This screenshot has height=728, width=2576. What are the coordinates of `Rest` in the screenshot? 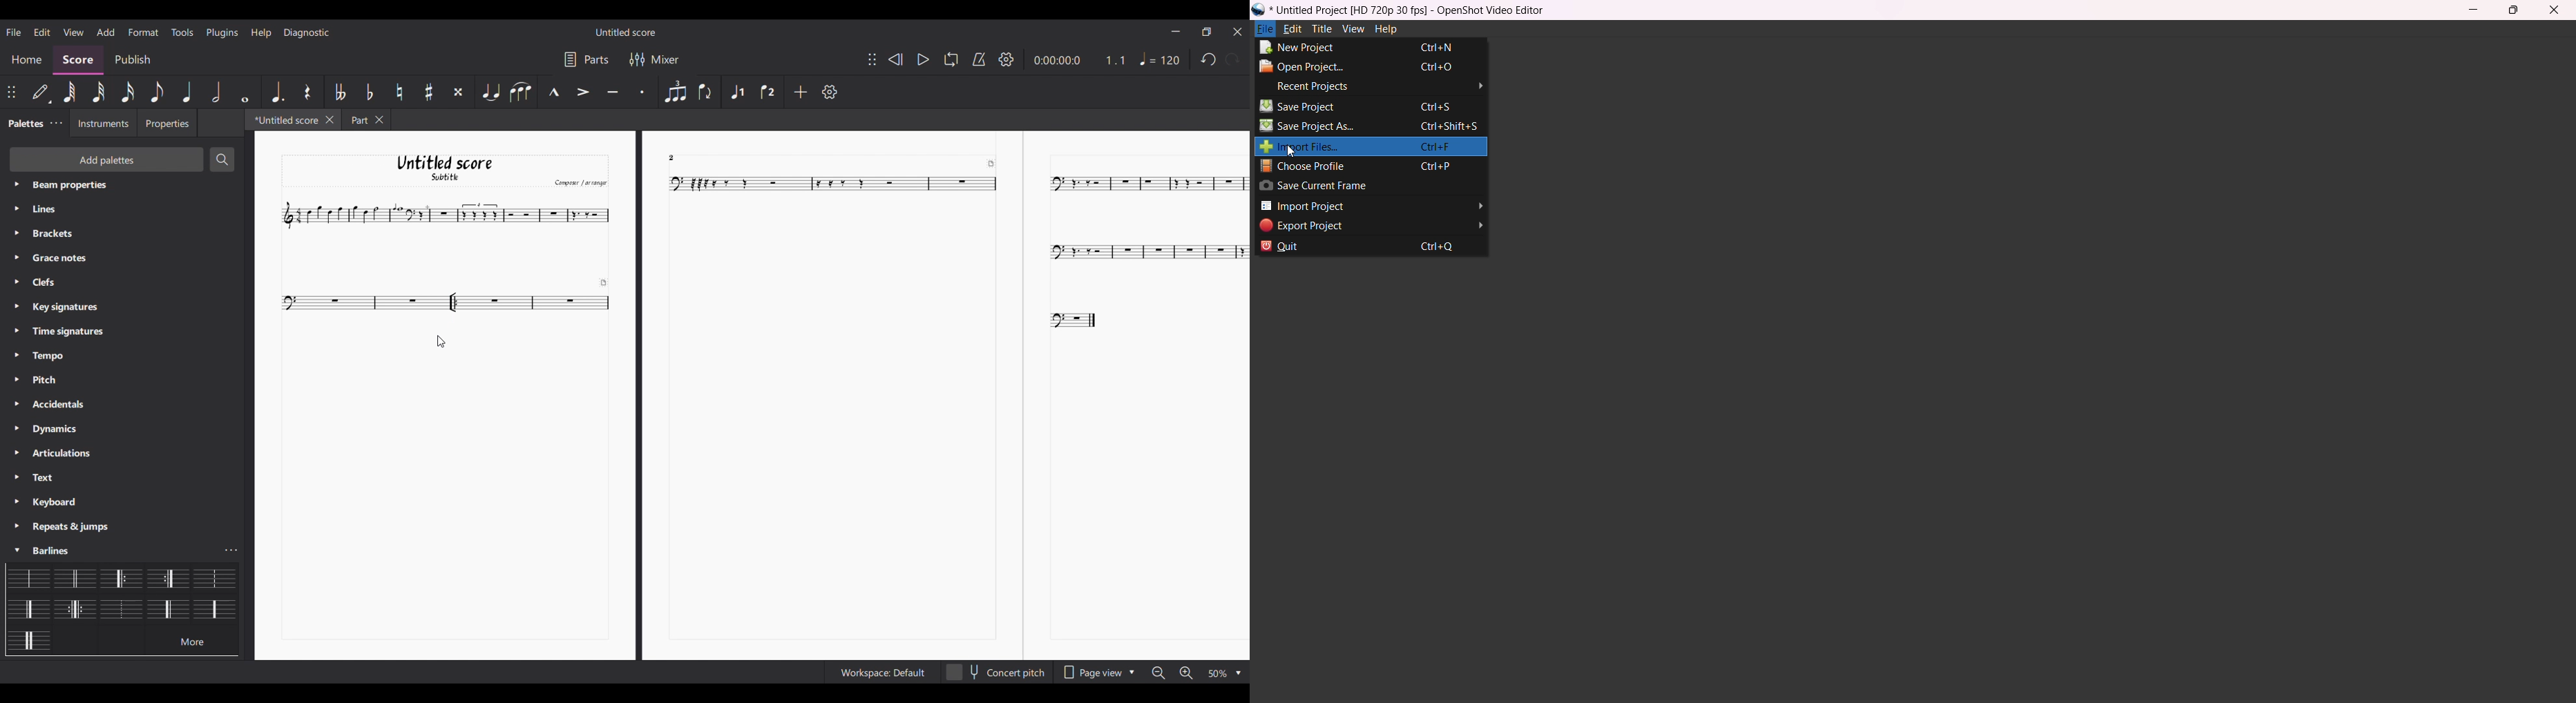 It's located at (309, 92).